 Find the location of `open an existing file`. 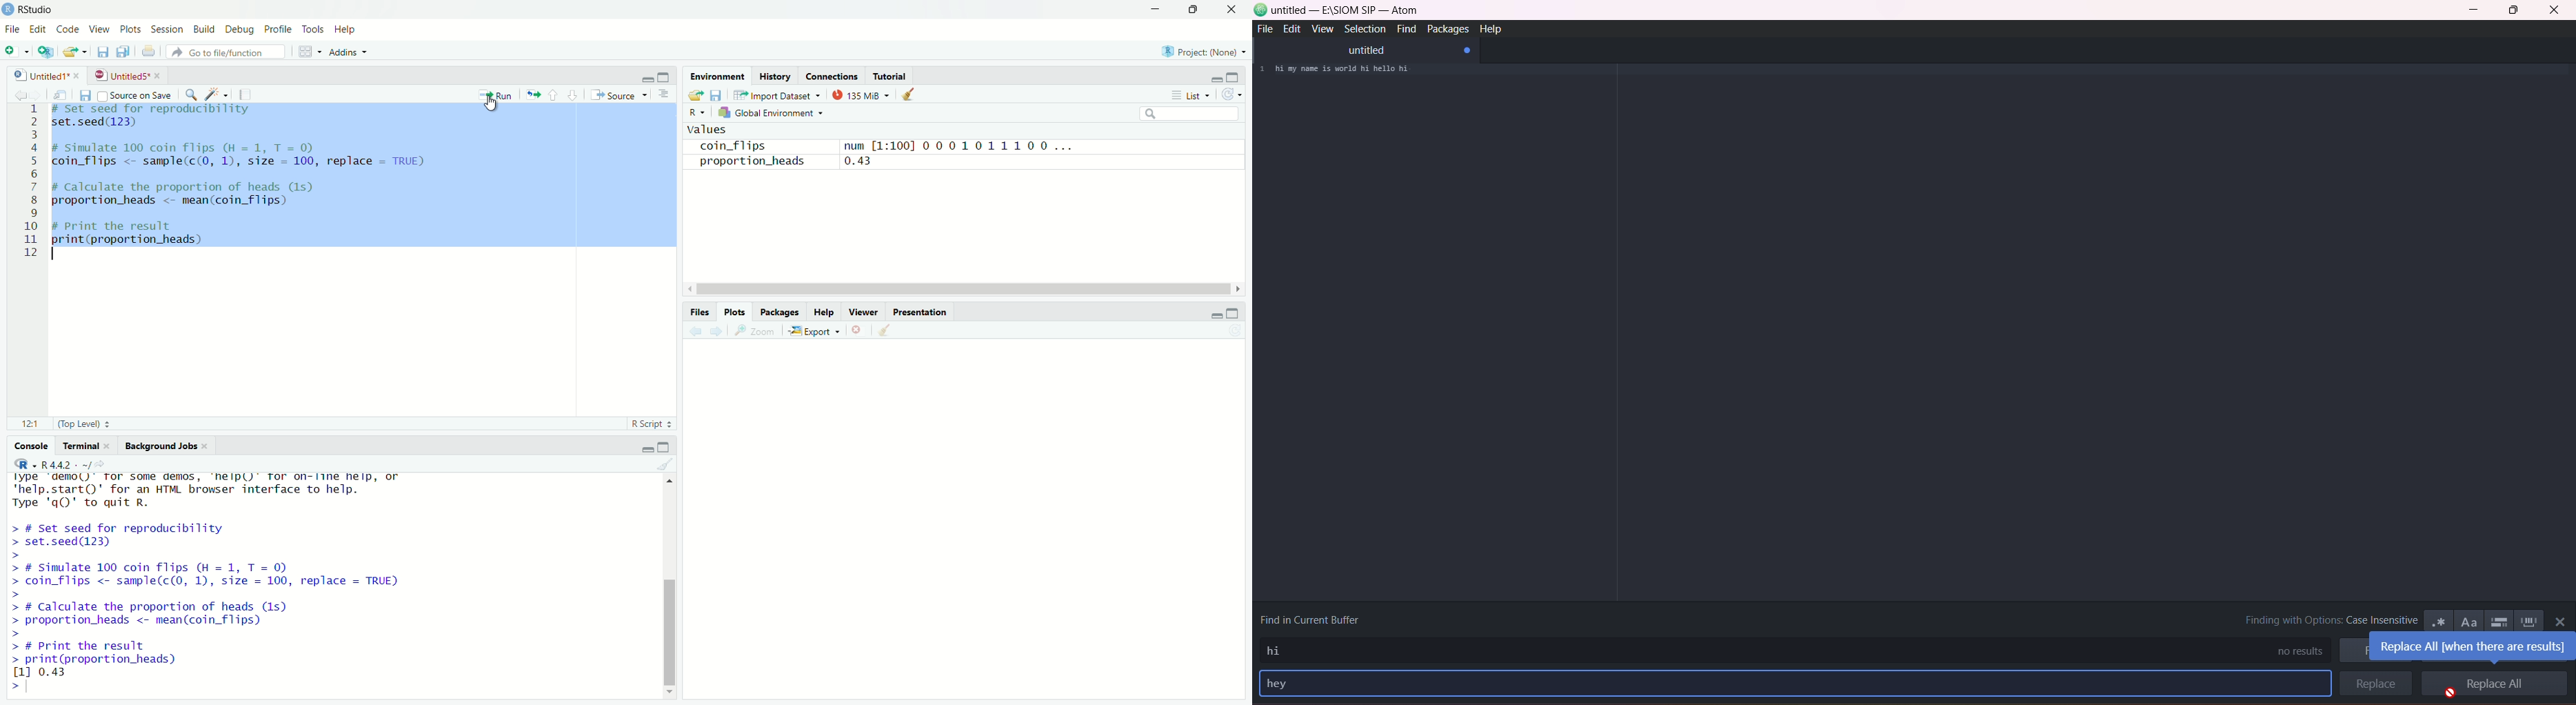

open an existing file is located at coordinates (74, 53).